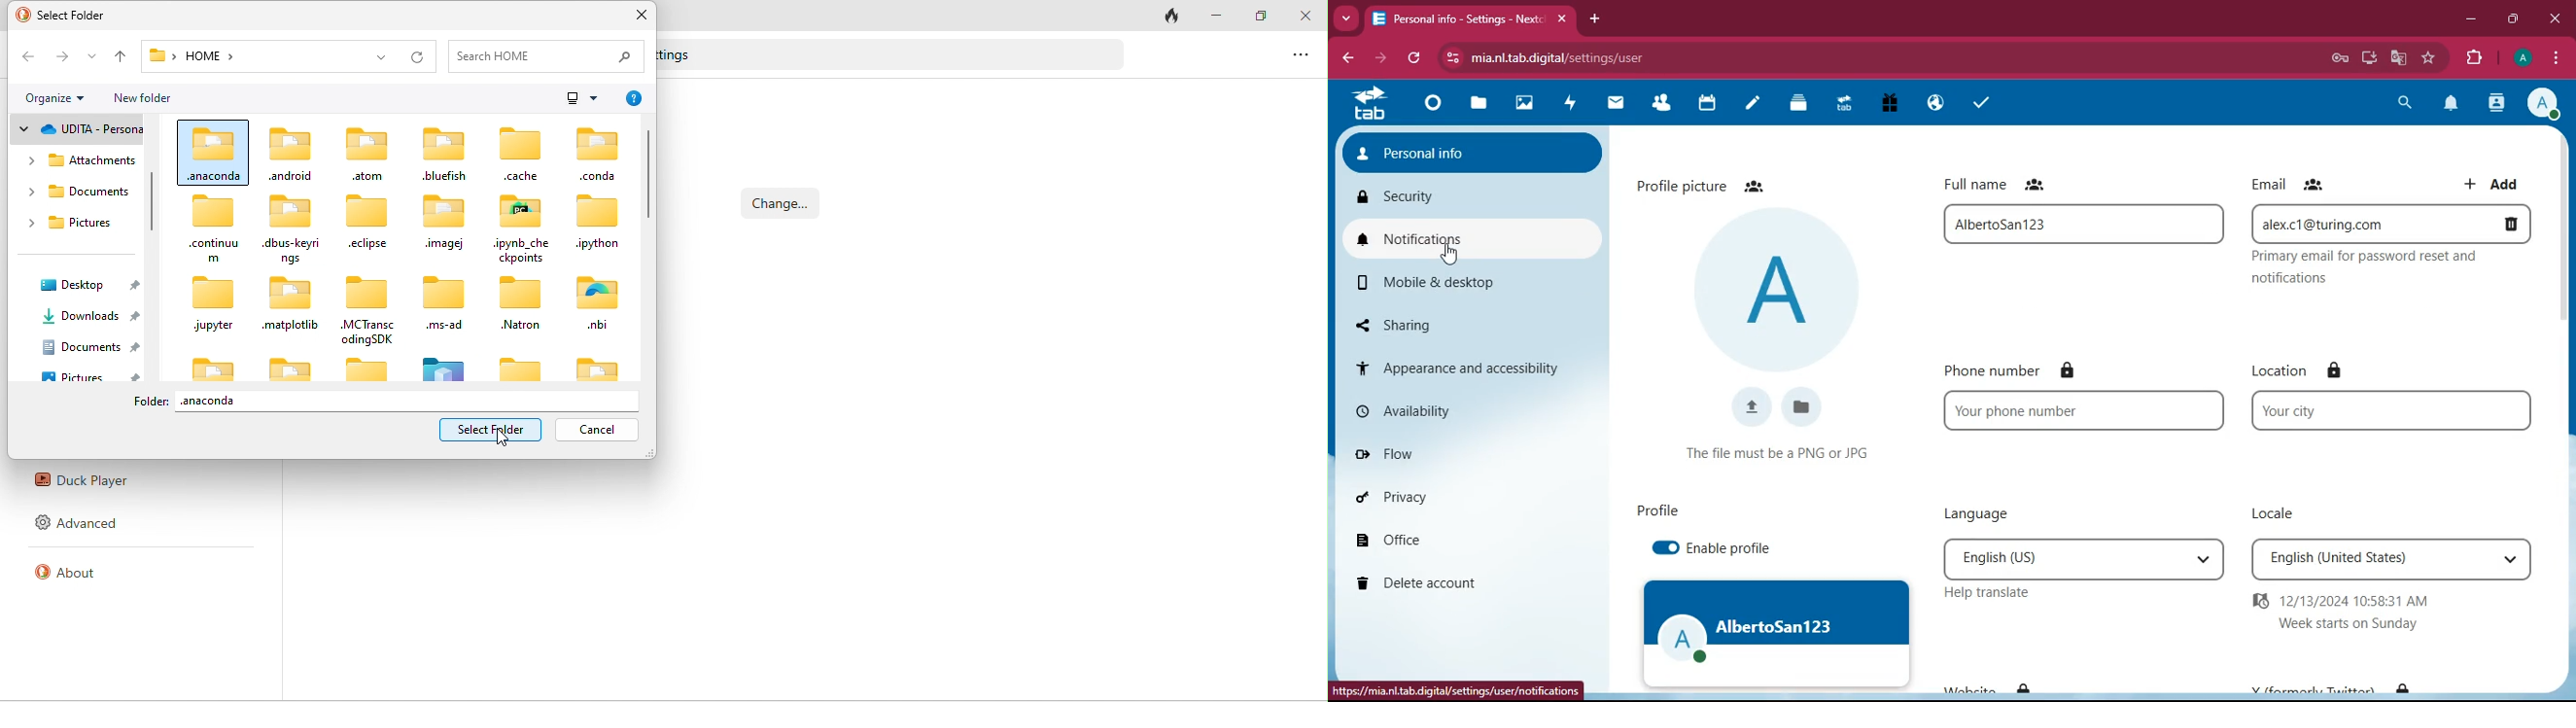  What do you see at coordinates (1523, 104) in the screenshot?
I see `images` at bounding box center [1523, 104].